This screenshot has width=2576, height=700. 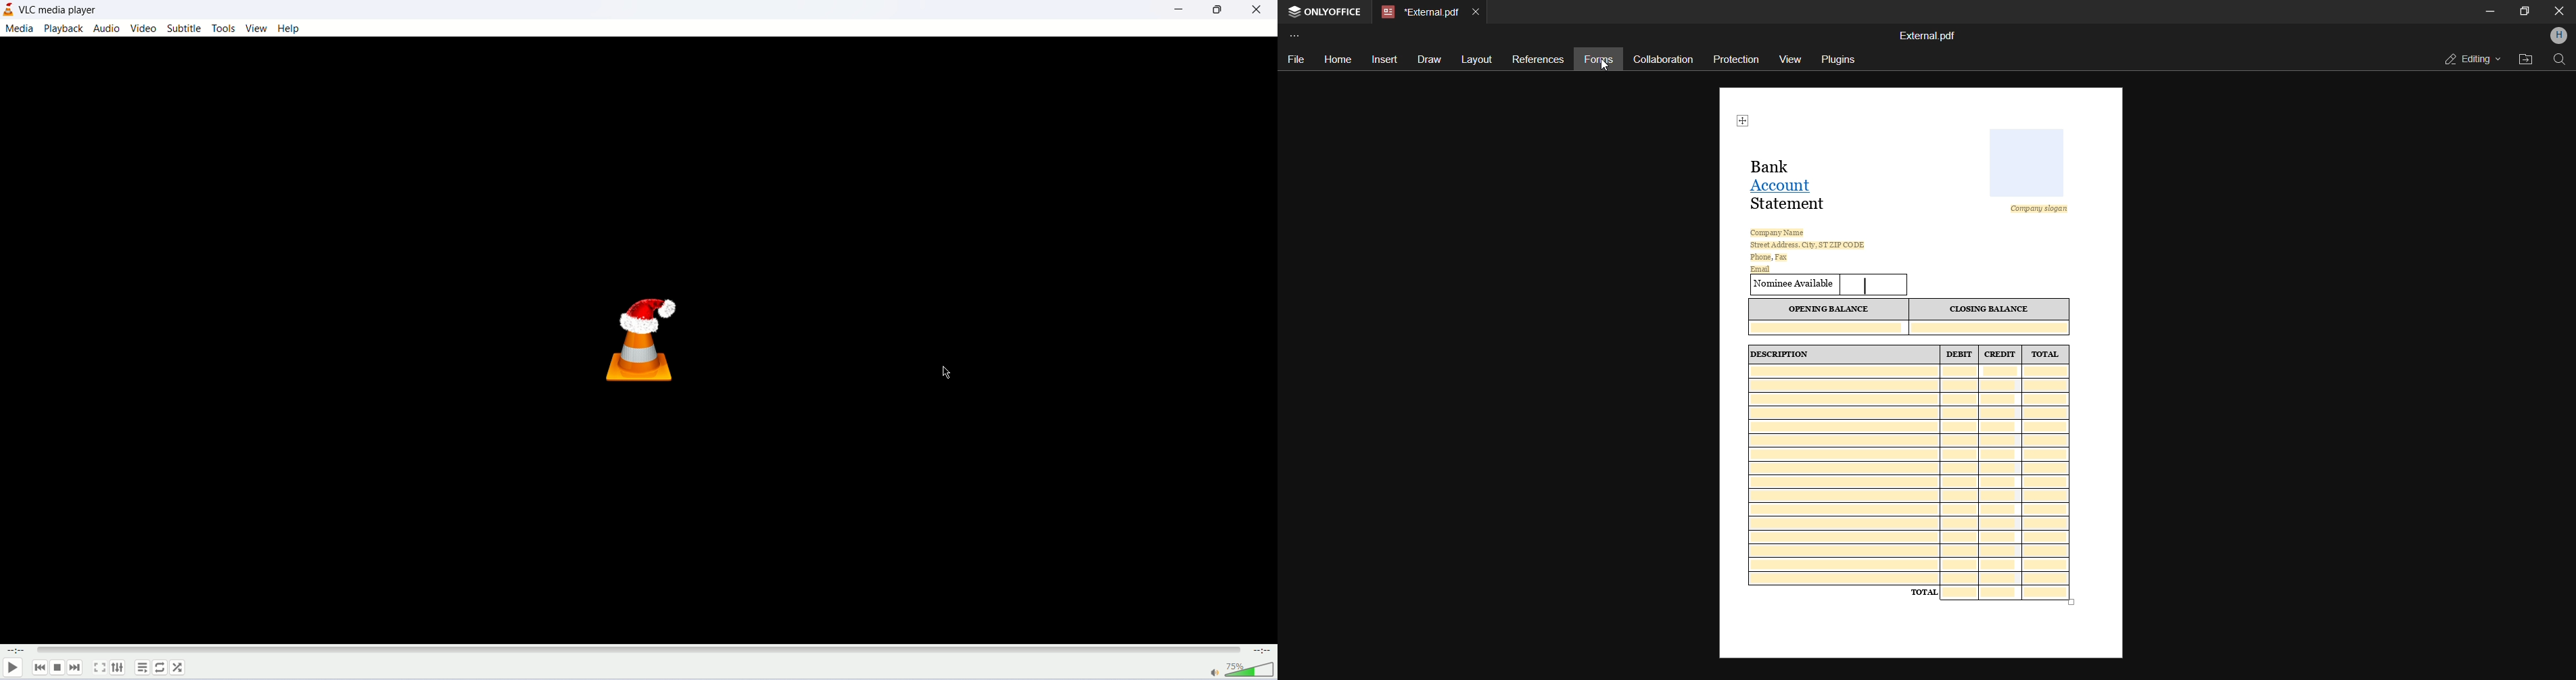 I want to click on fullscreen, so click(x=99, y=667).